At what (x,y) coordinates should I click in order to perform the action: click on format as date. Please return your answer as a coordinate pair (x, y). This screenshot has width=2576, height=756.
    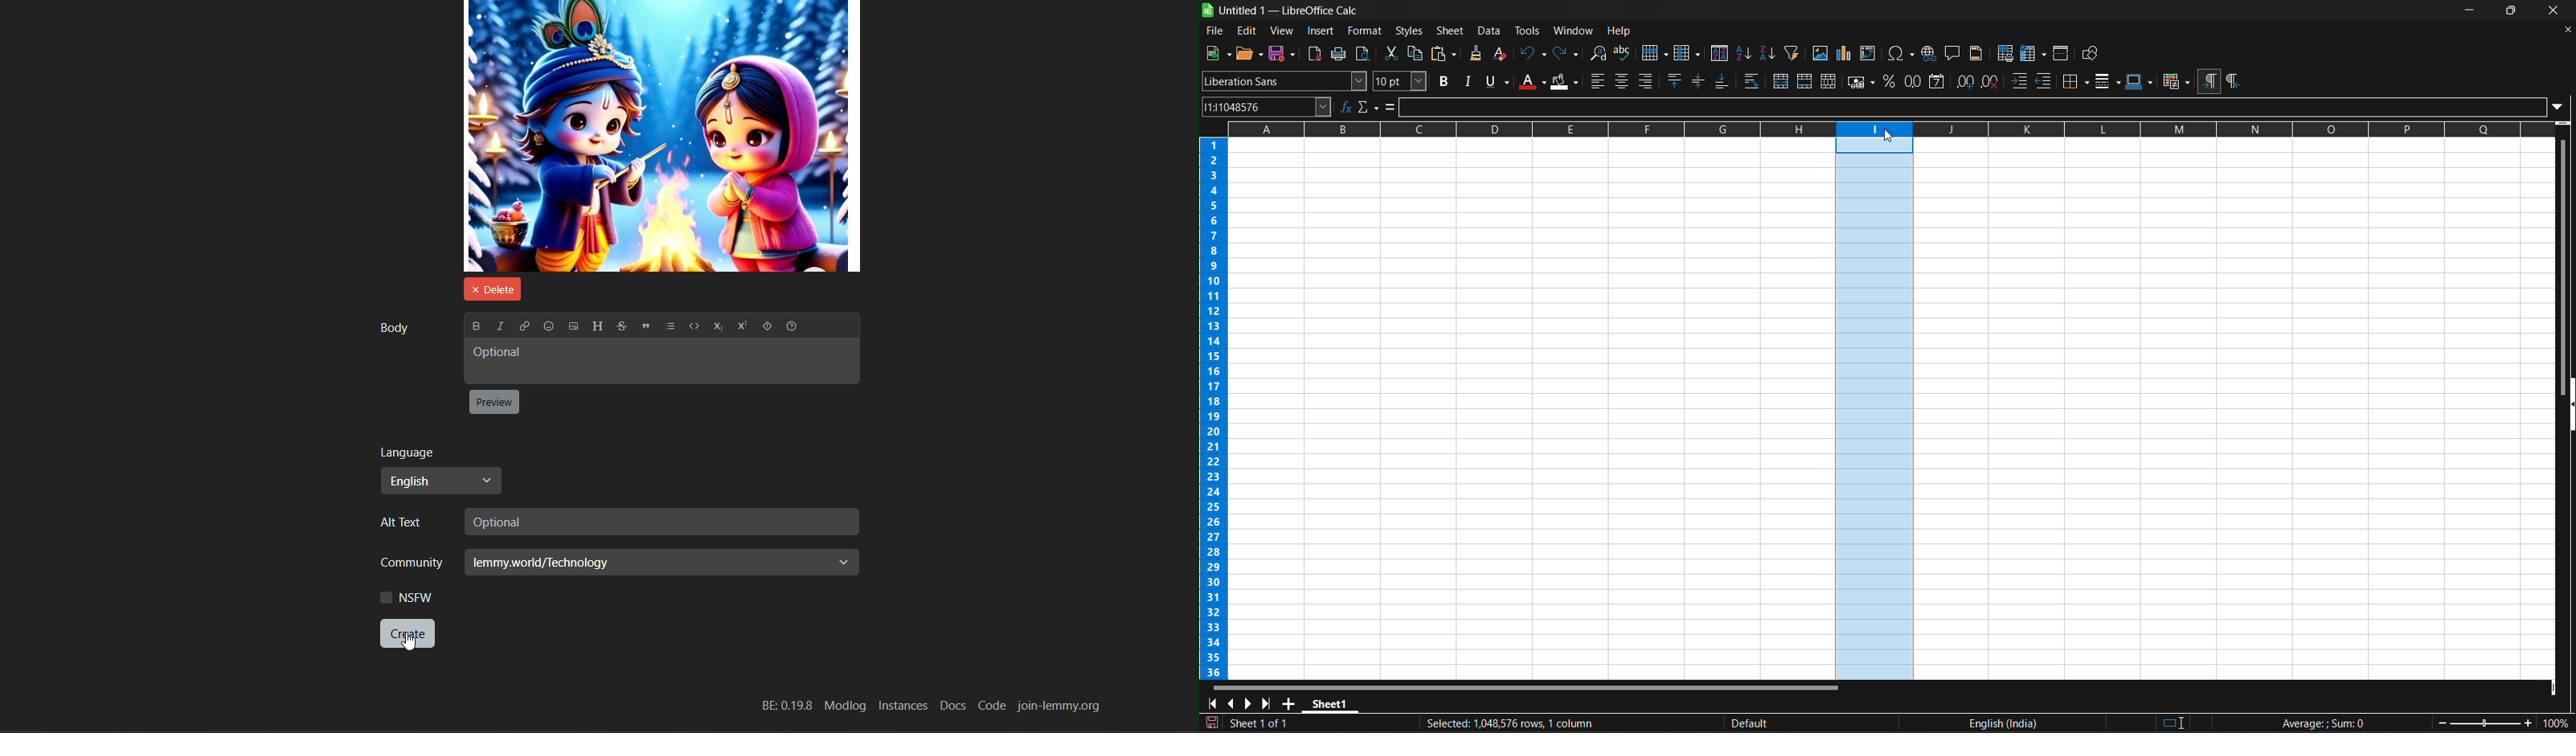
    Looking at the image, I should click on (1939, 82).